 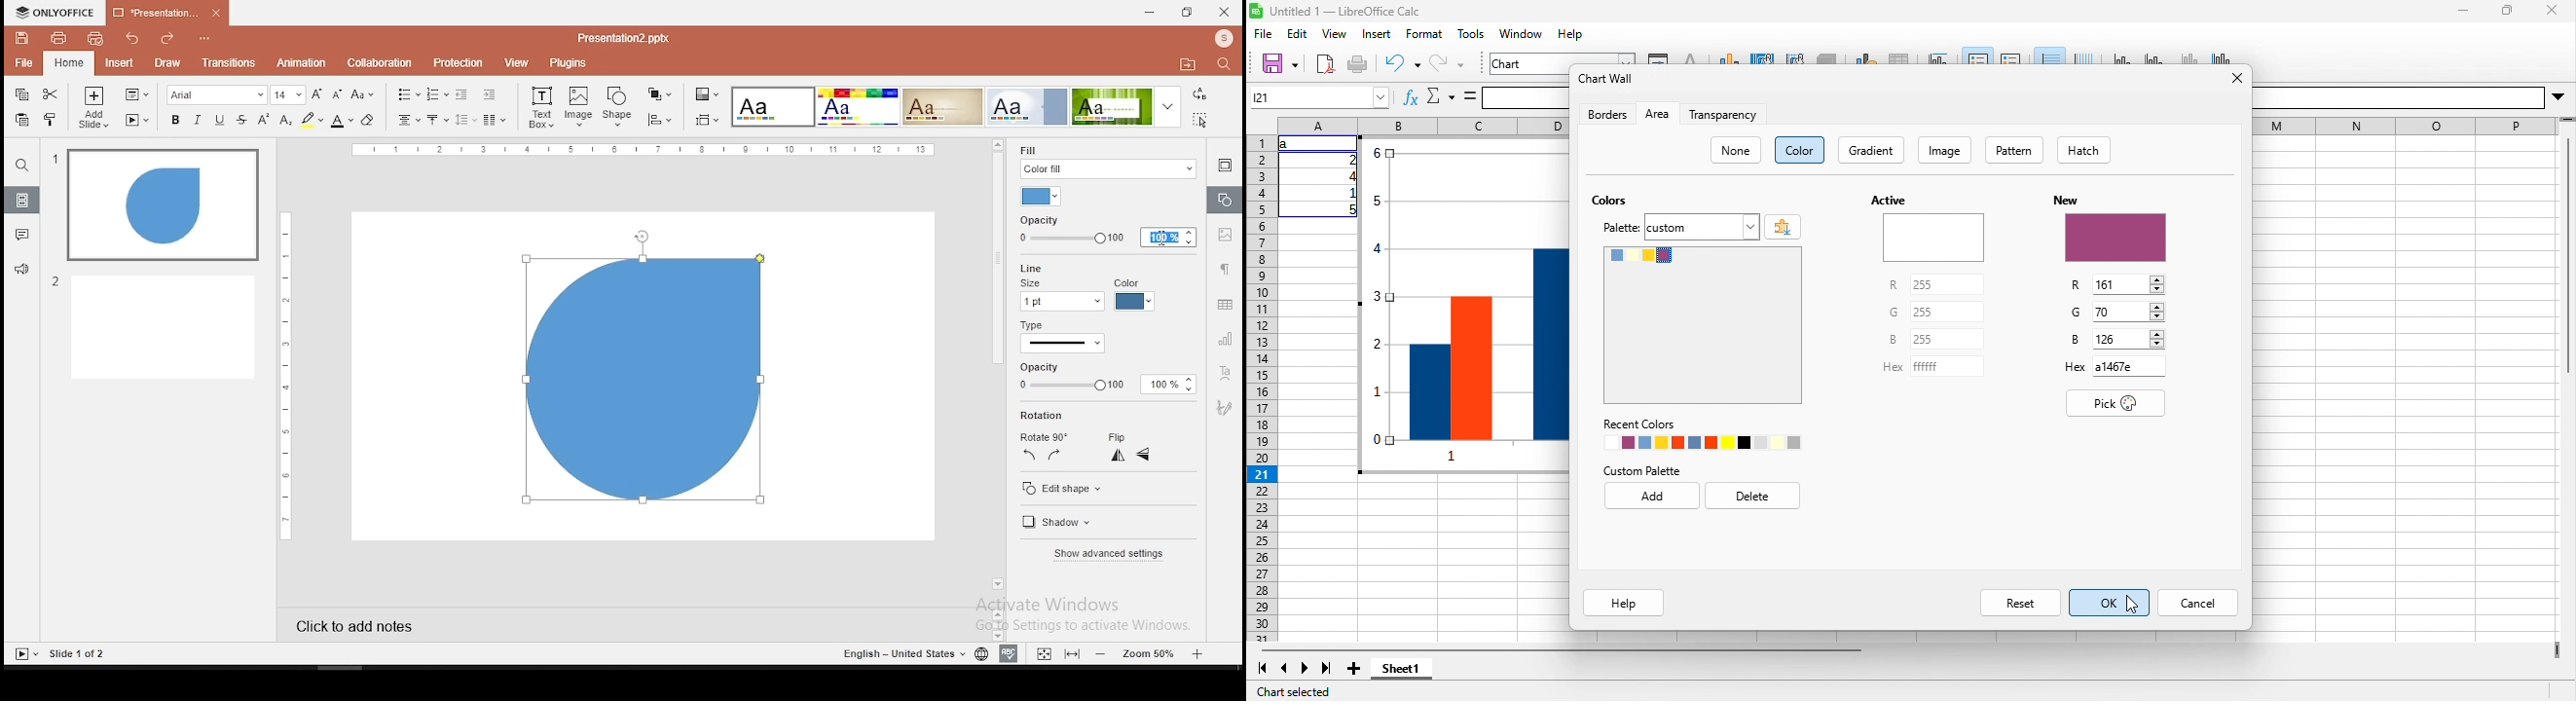 What do you see at coordinates (1118, 438) in the screenshot?
I see `flip` at bounding box center [1118, 438].